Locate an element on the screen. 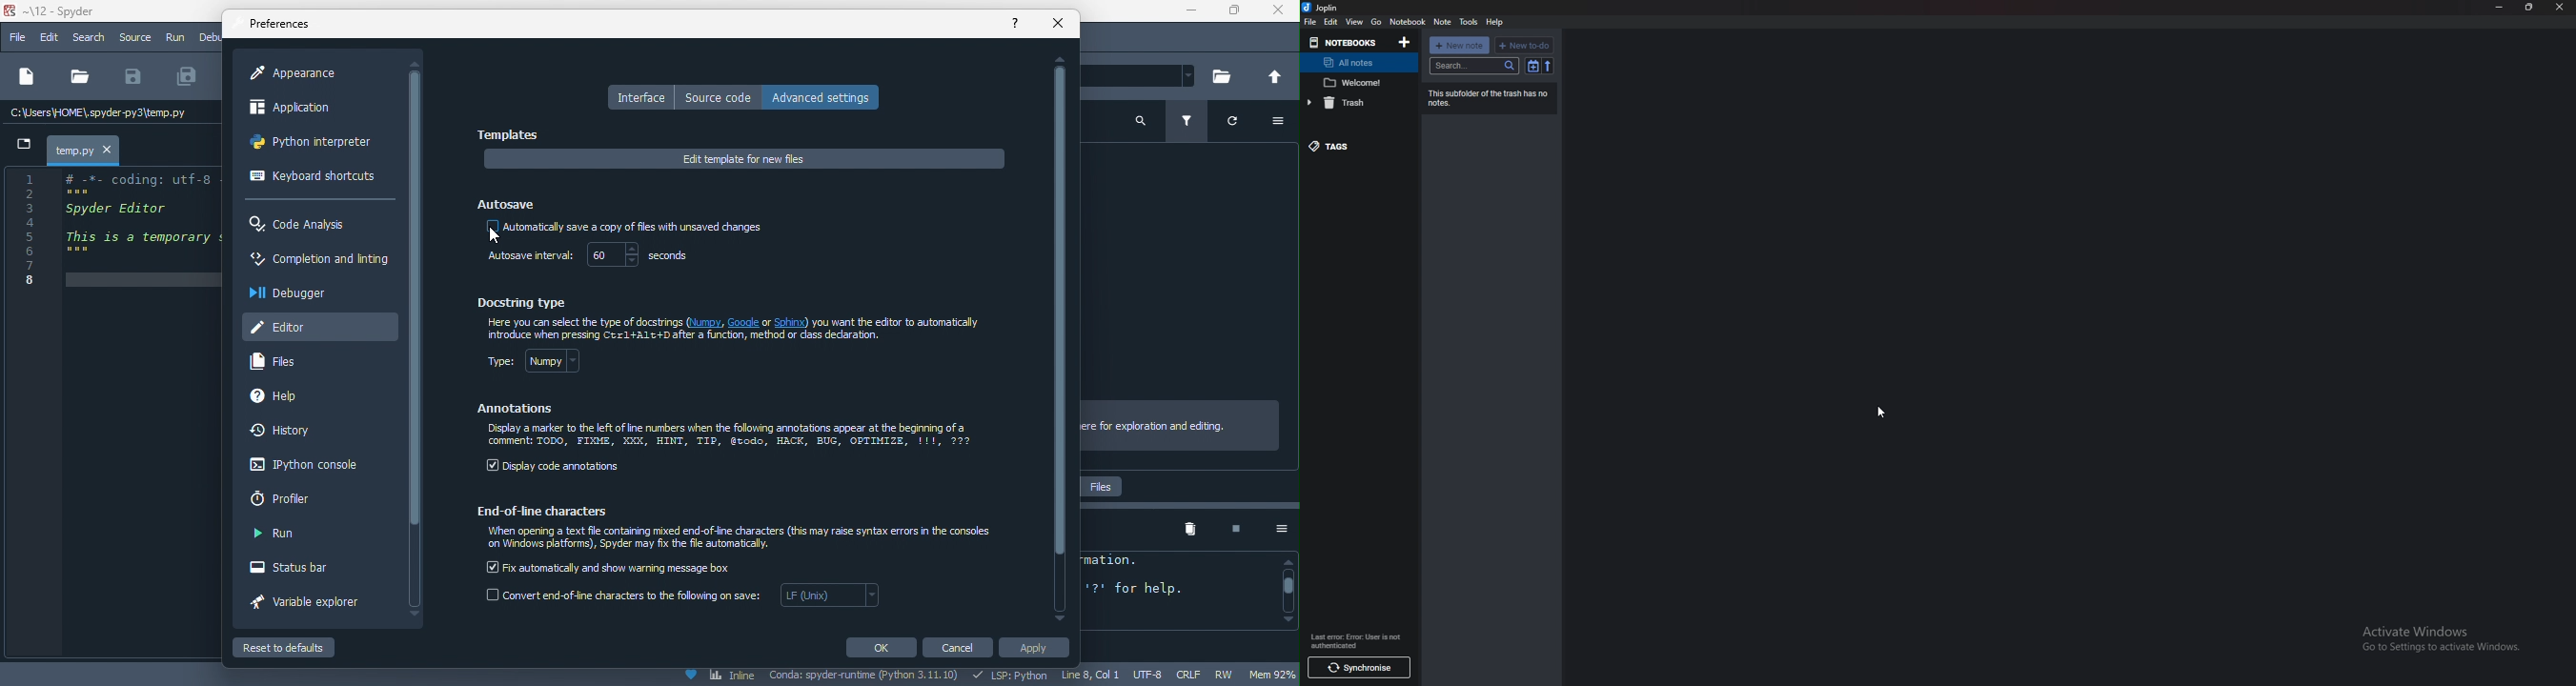 This screenshot has height=700, width=2576. Synchronize is located at coordinates (1357, 667).